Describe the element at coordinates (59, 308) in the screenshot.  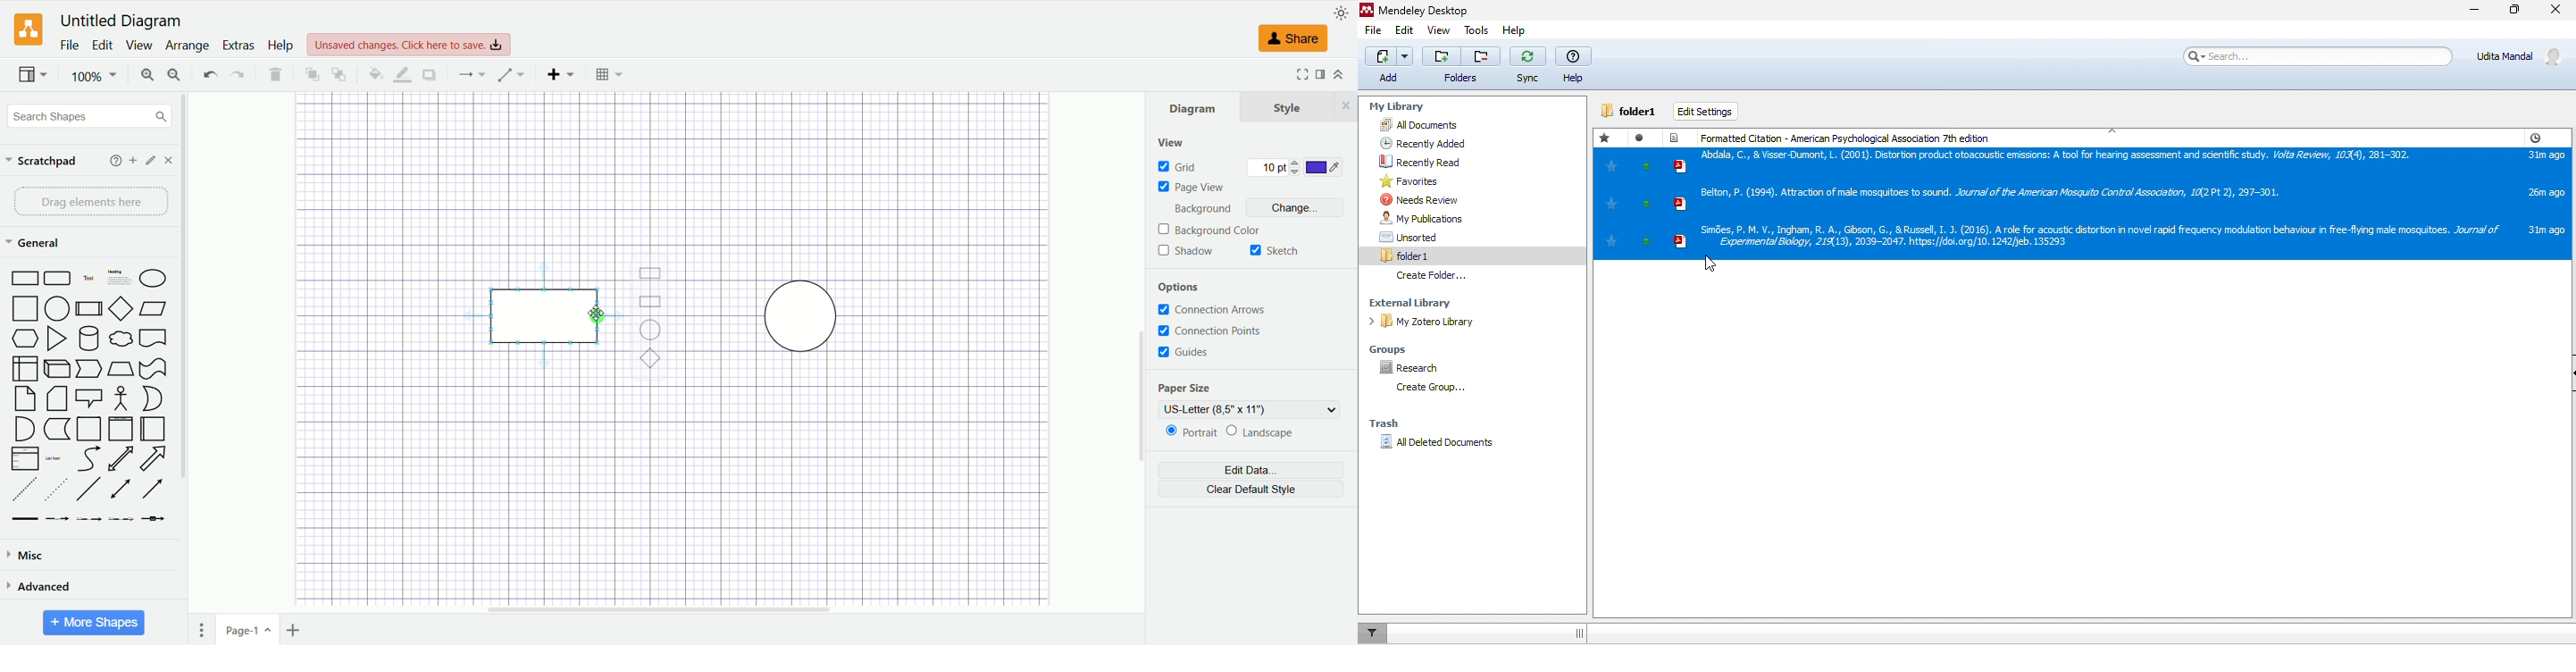
I see `Circle` at that location.